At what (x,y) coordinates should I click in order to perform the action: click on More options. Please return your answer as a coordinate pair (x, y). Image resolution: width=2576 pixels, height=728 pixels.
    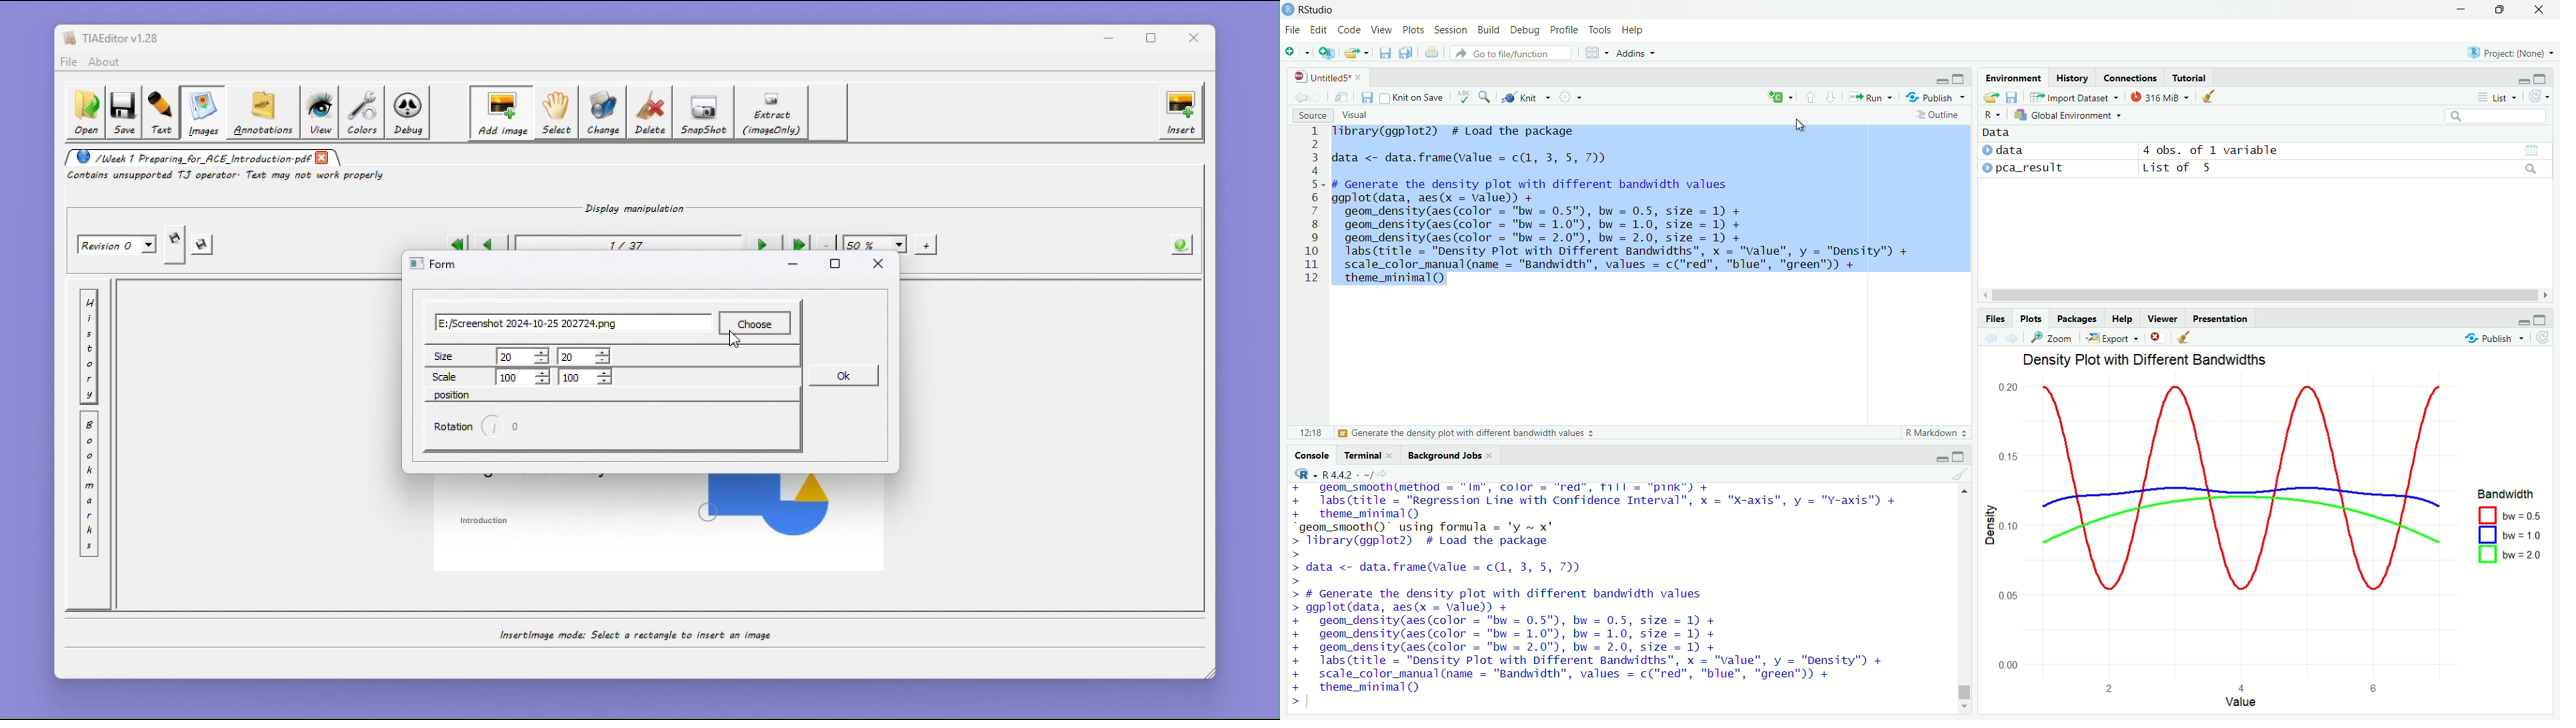
    Looking at the image, I should click on (1570, 97).